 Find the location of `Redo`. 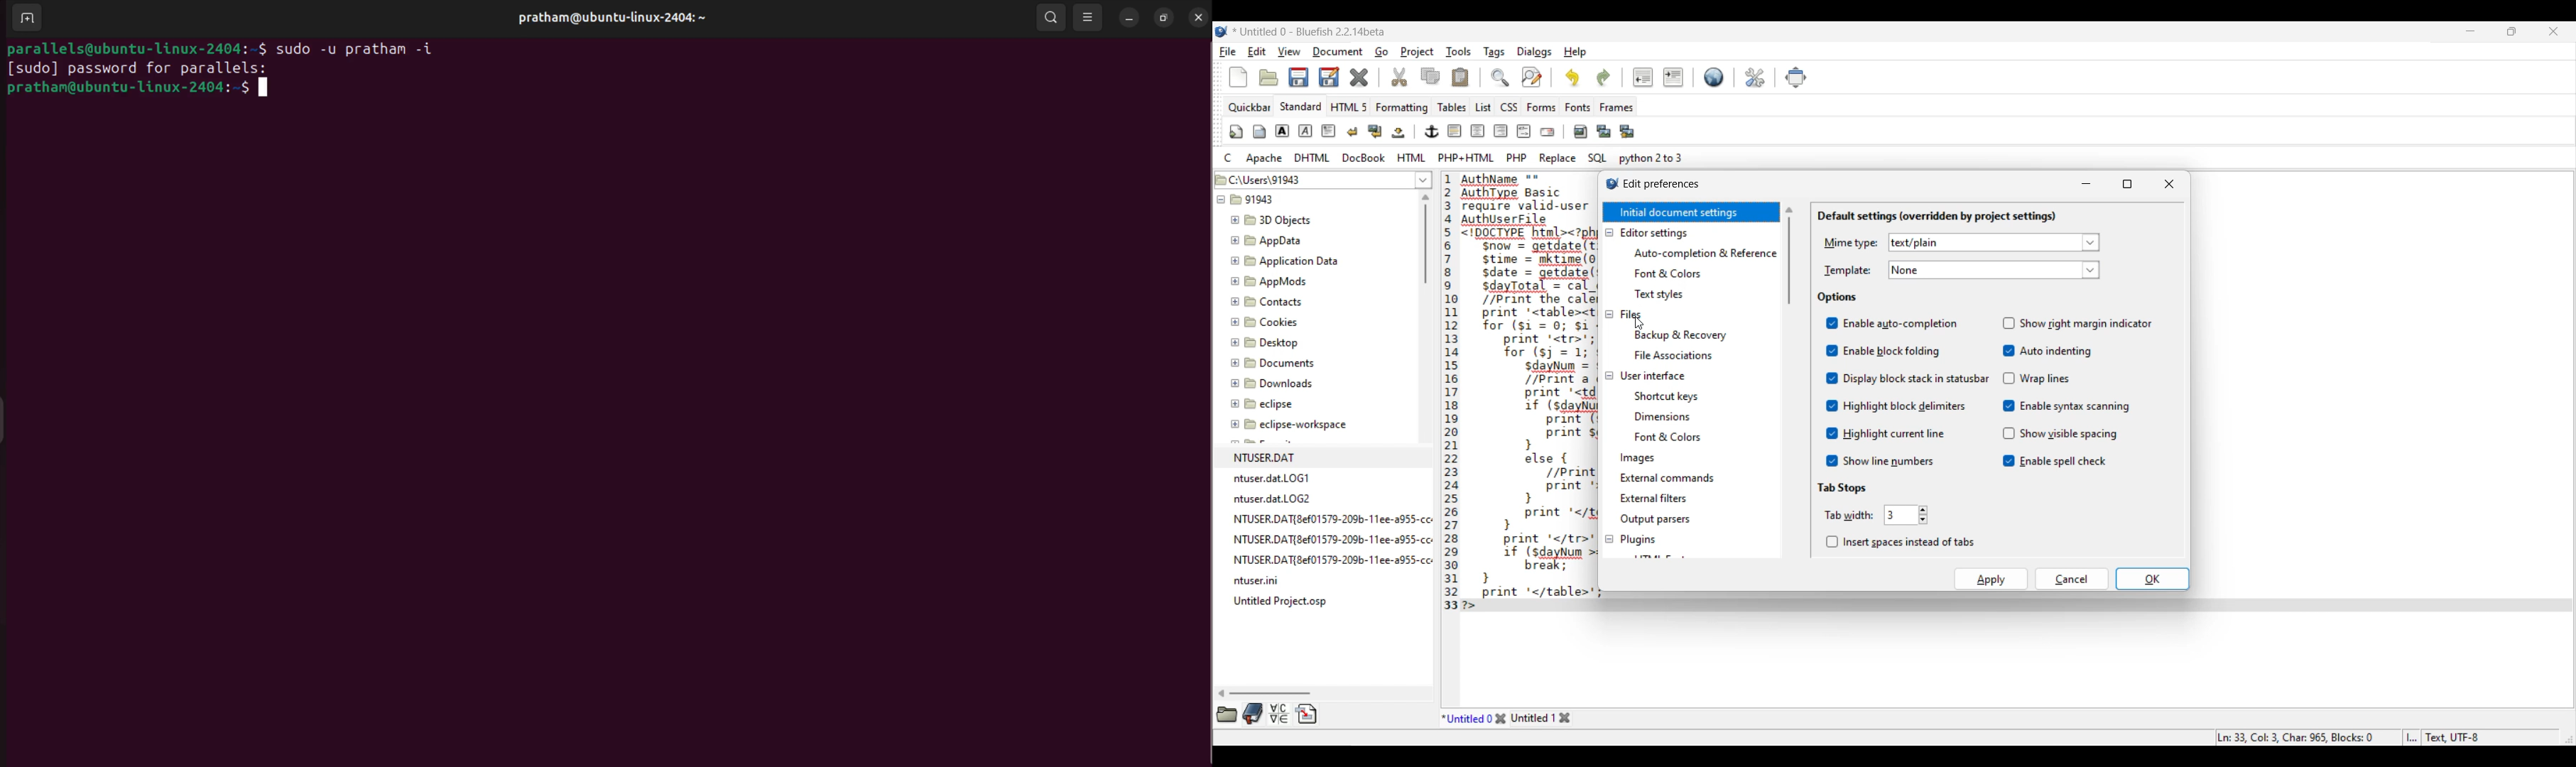

Redo is located at coordinates (1604, 77).